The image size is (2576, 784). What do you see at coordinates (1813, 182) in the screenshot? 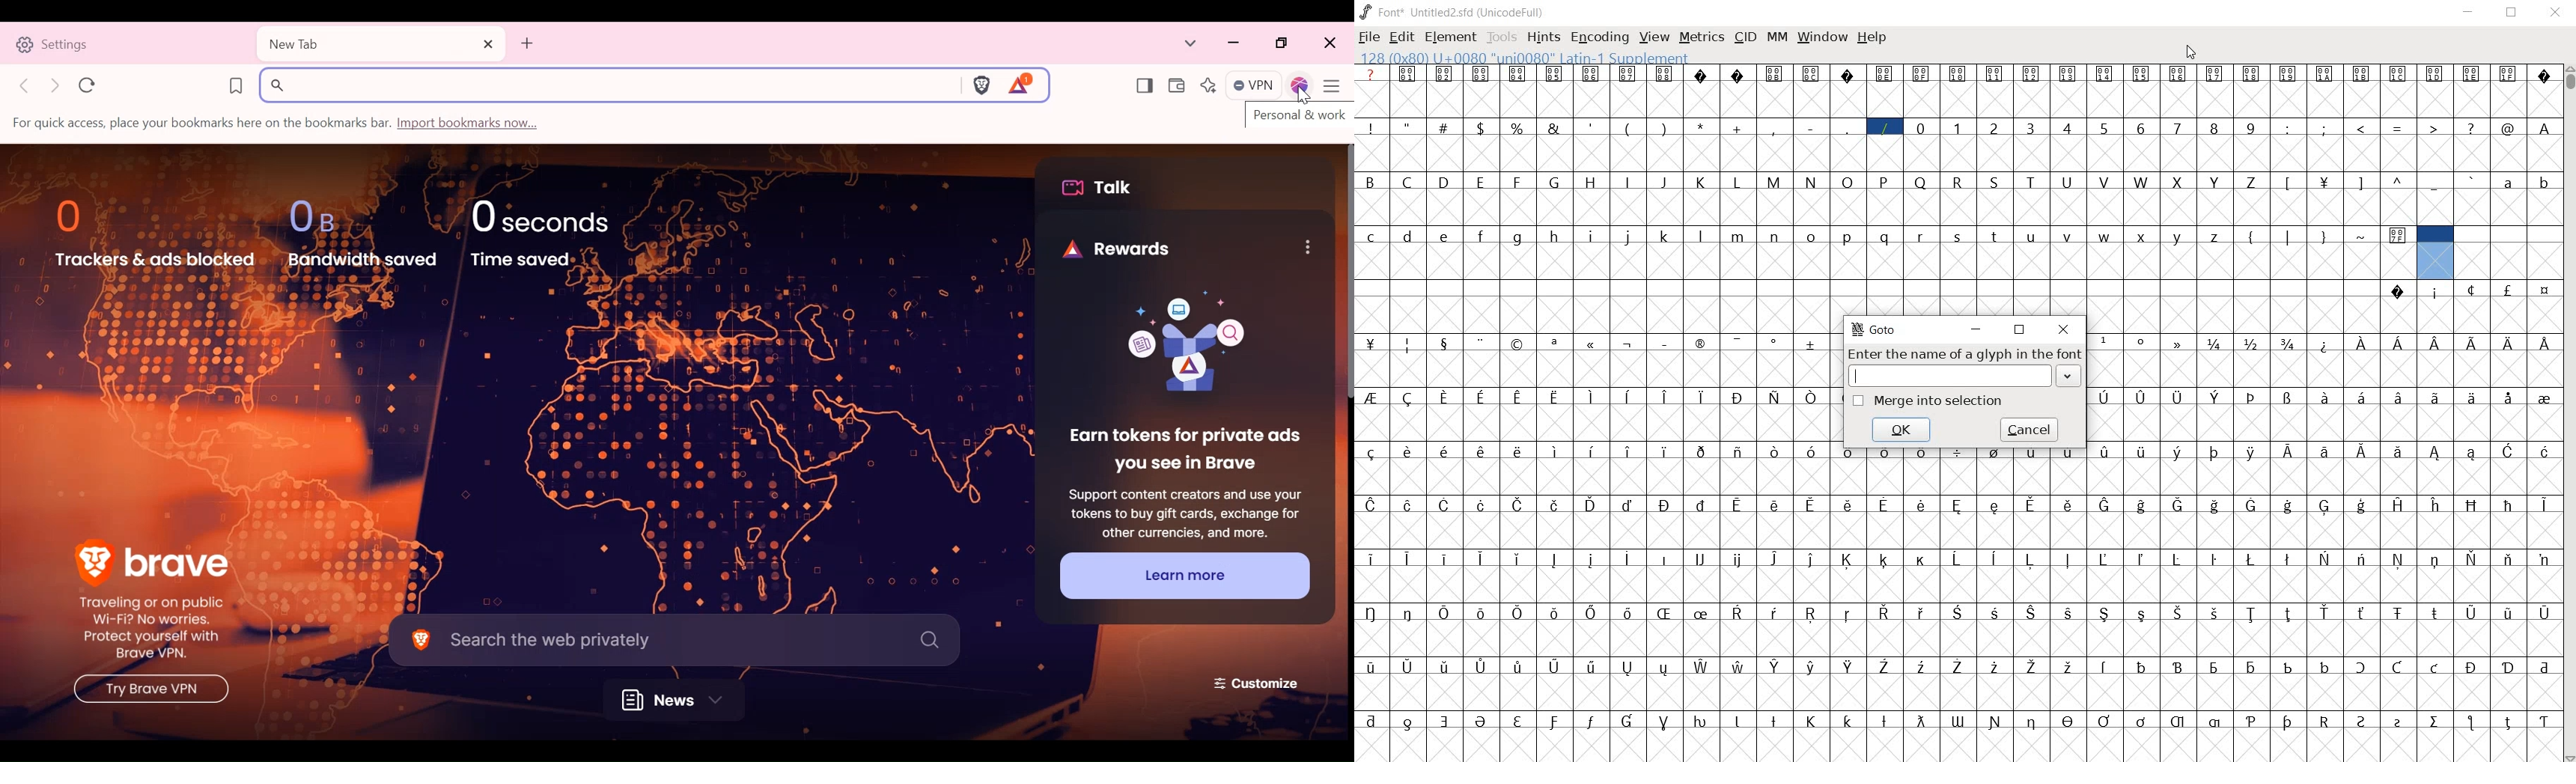
I see `N` at bounding box center [1813, 182].